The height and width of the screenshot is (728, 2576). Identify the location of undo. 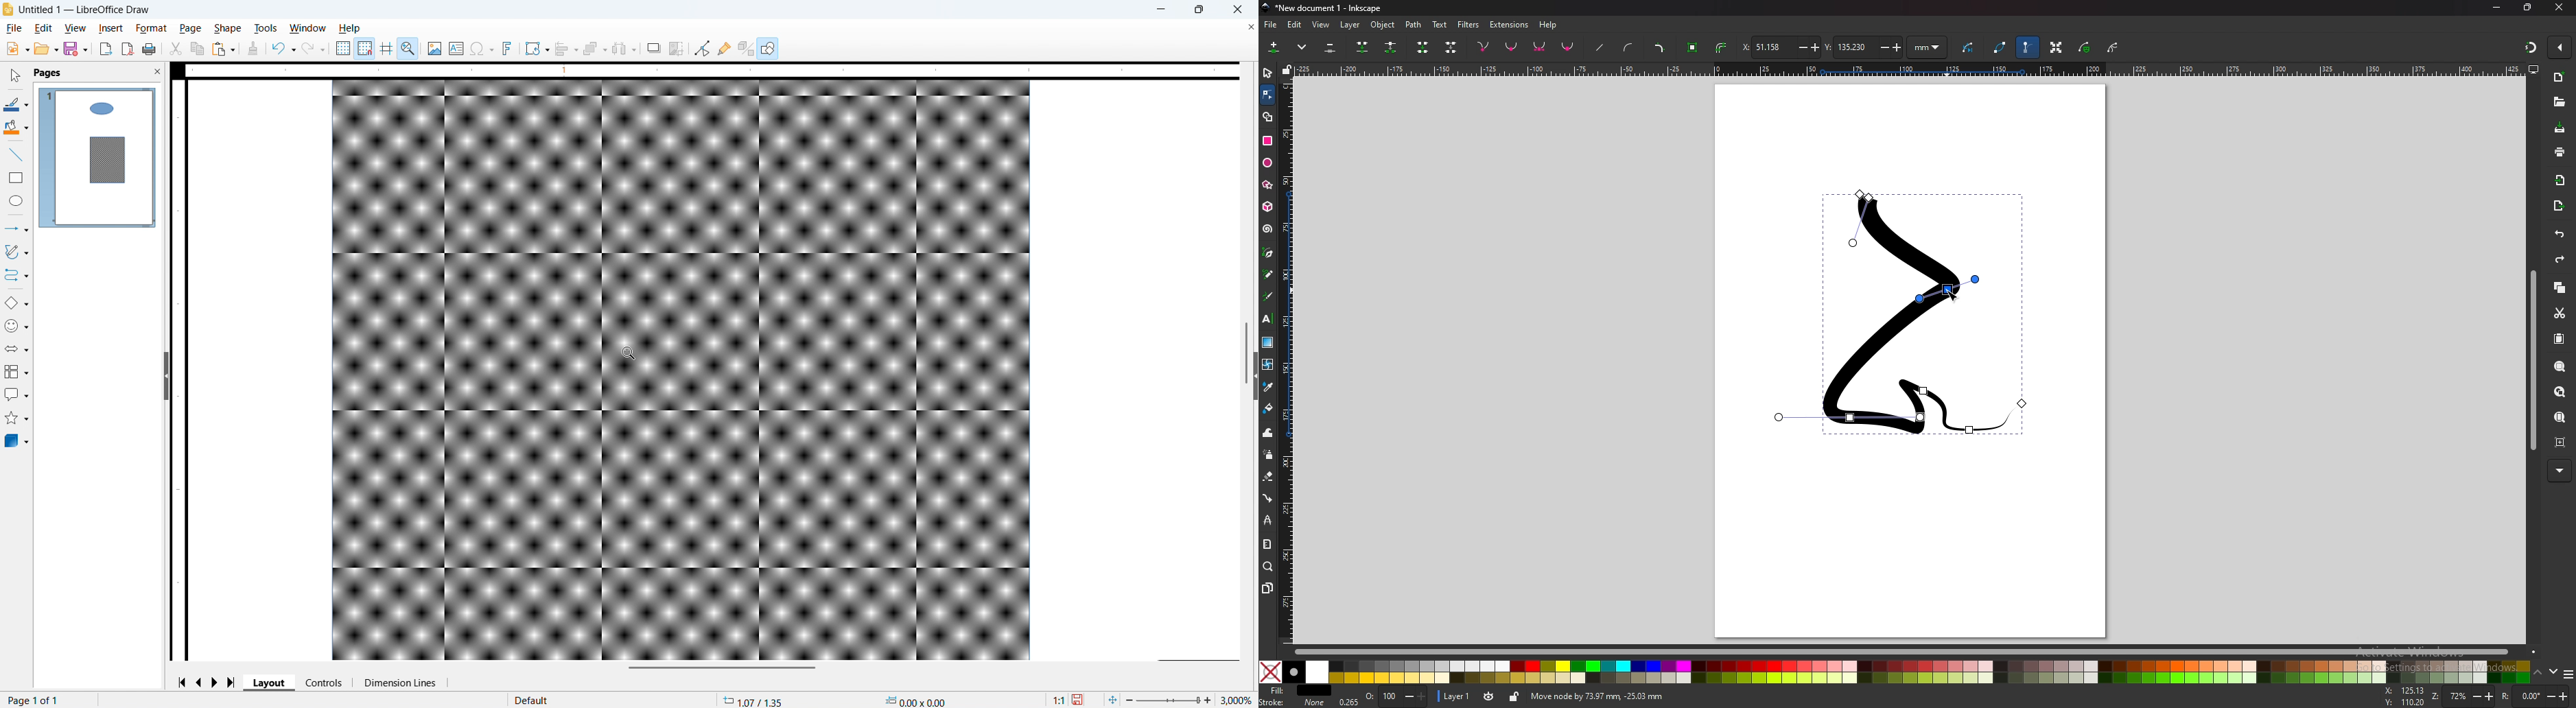
(2557, 235).